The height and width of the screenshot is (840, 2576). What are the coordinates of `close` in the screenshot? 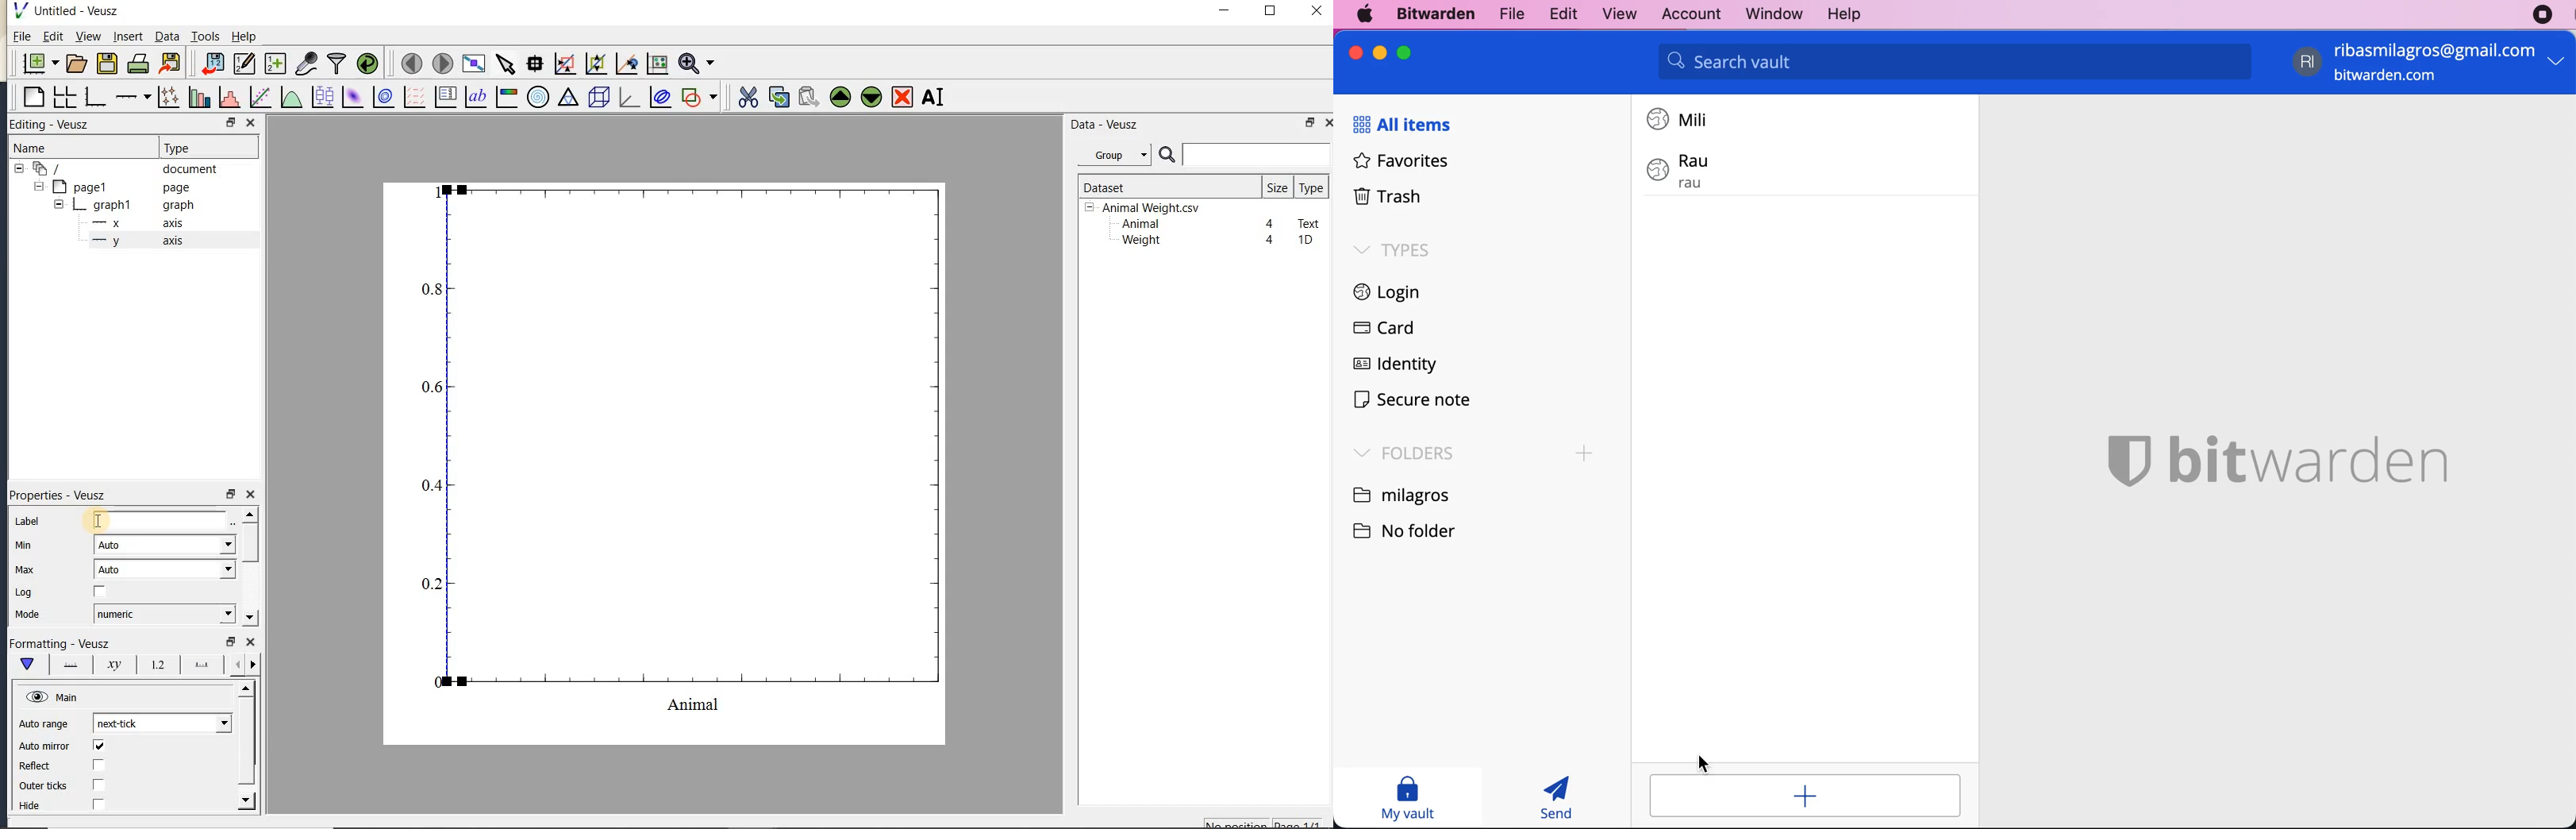 It's located at (251, 642).